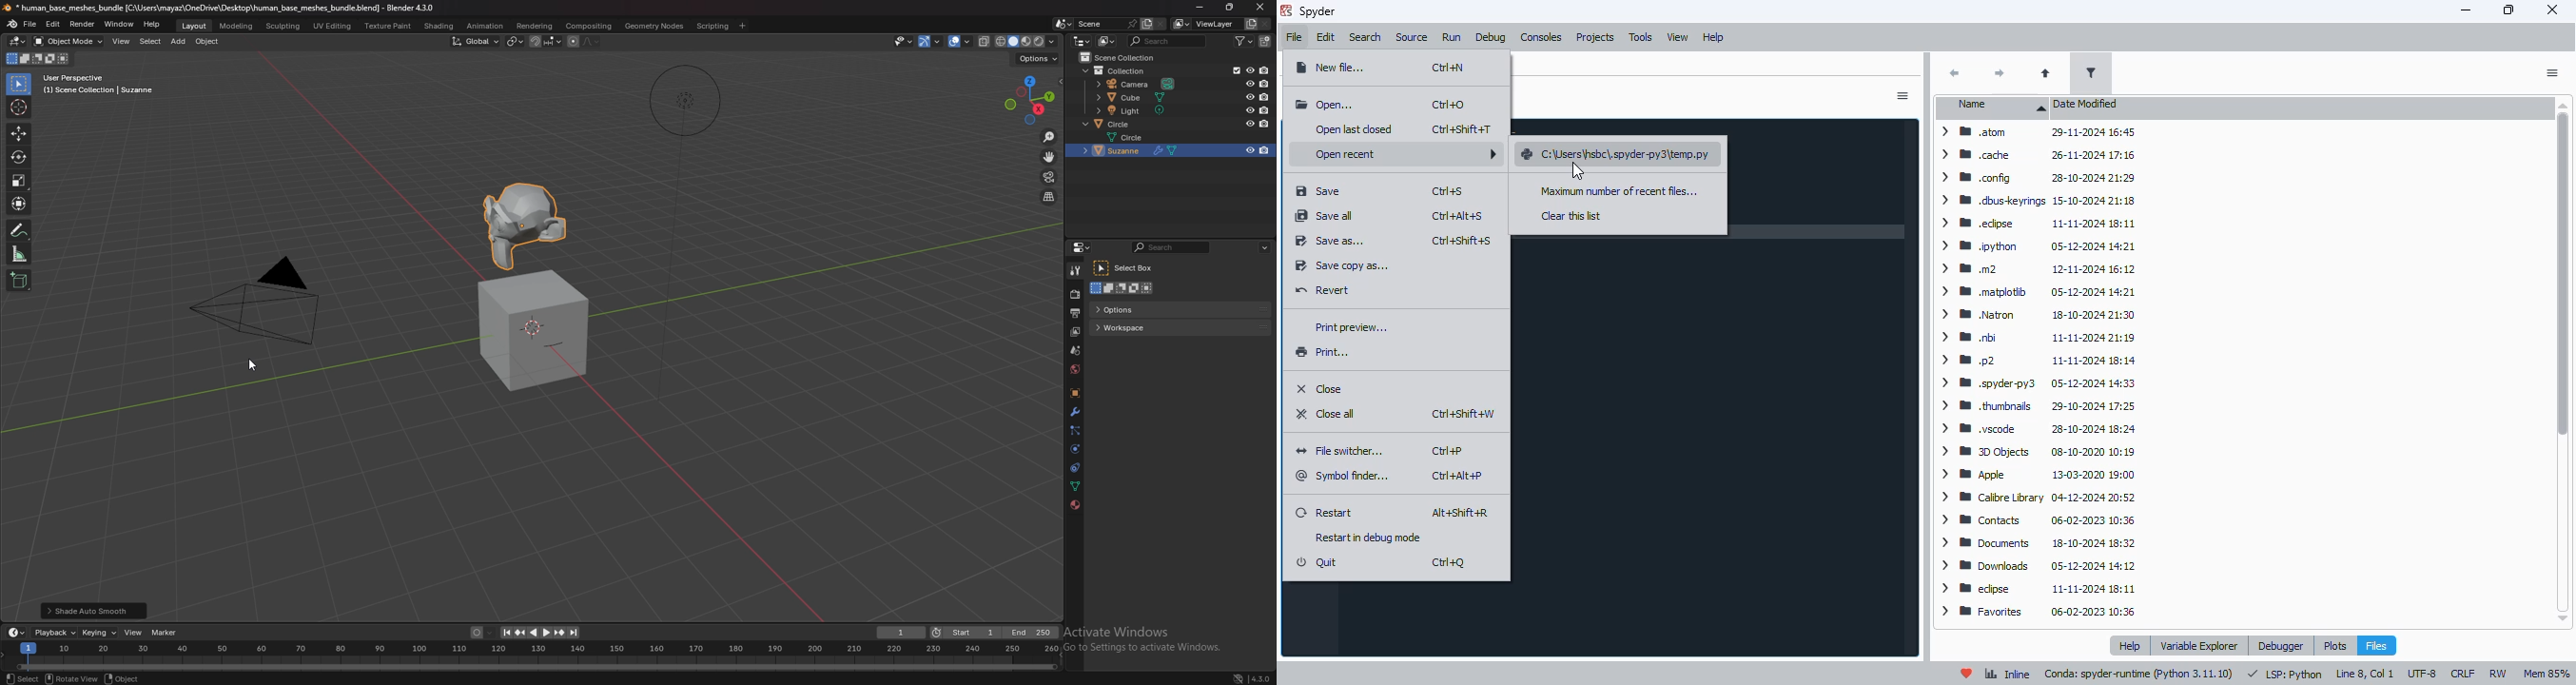  What do you see at coordinates (1712, 37) in the screenshot?
I see `help` at bounding box center [1712, 37].